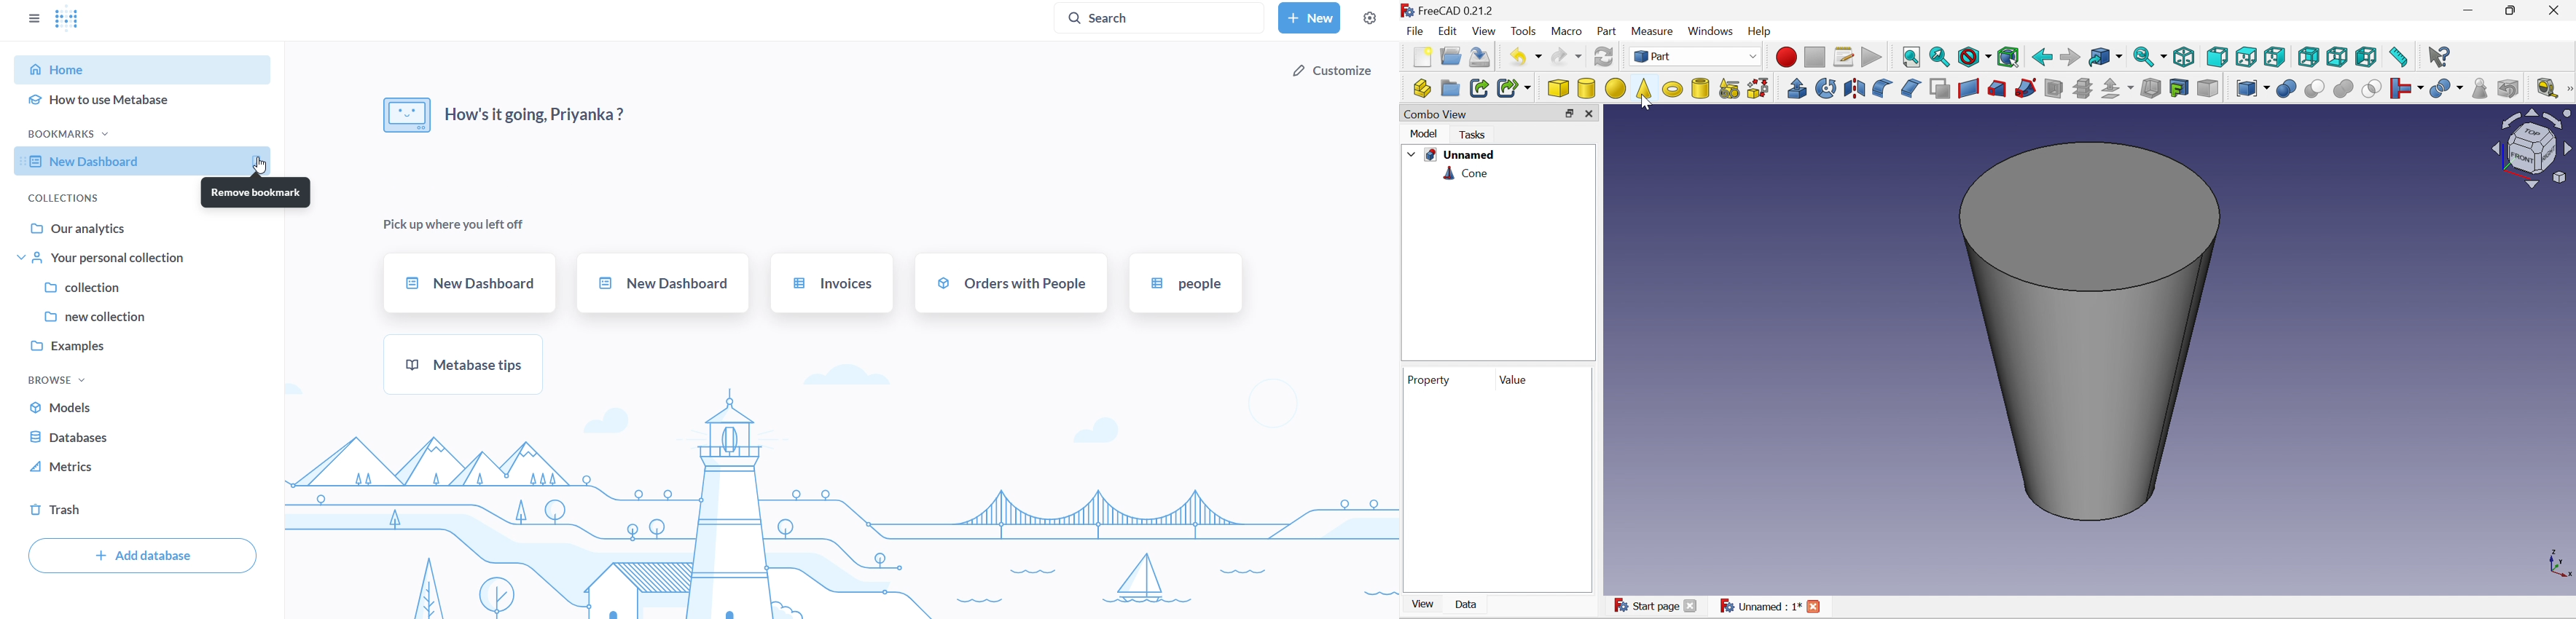 This screenshot has height=644, width=2576. I want to click on Start page, so click(1659, 606).